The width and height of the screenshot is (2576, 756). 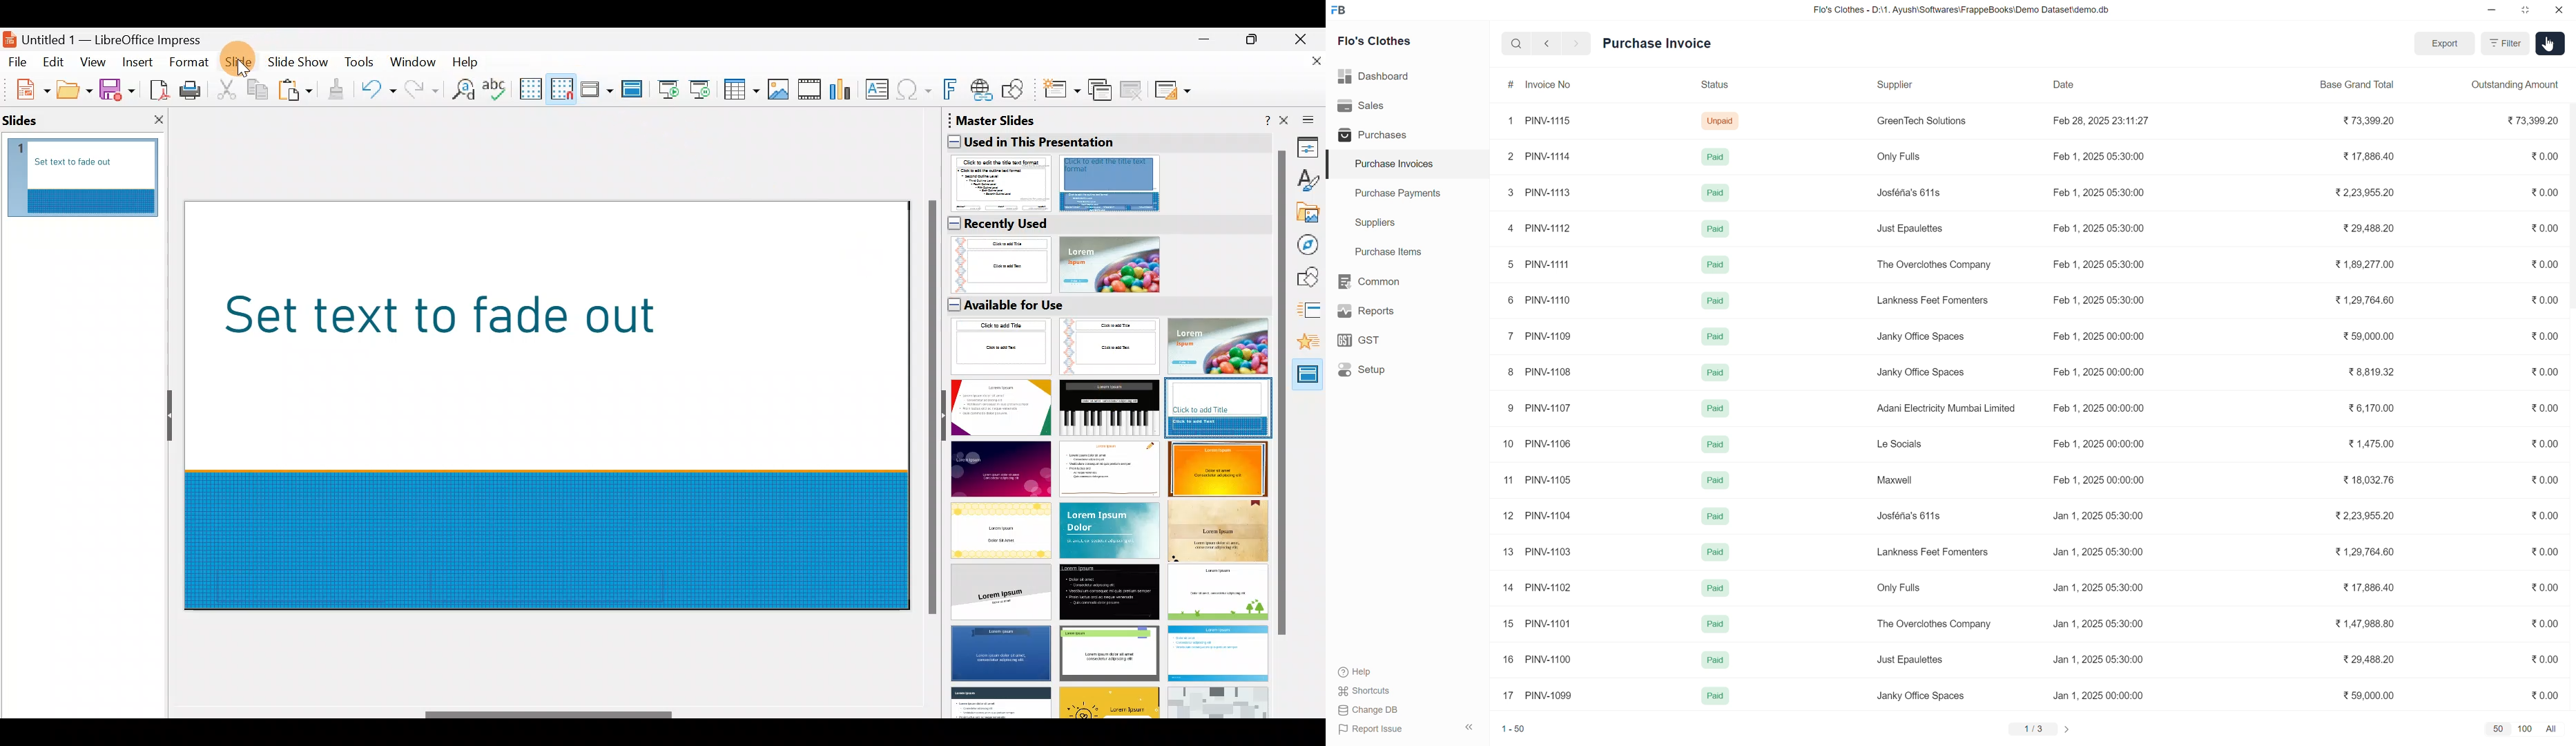 I want to click on PINV-1100, so click(x=1549, y=658).